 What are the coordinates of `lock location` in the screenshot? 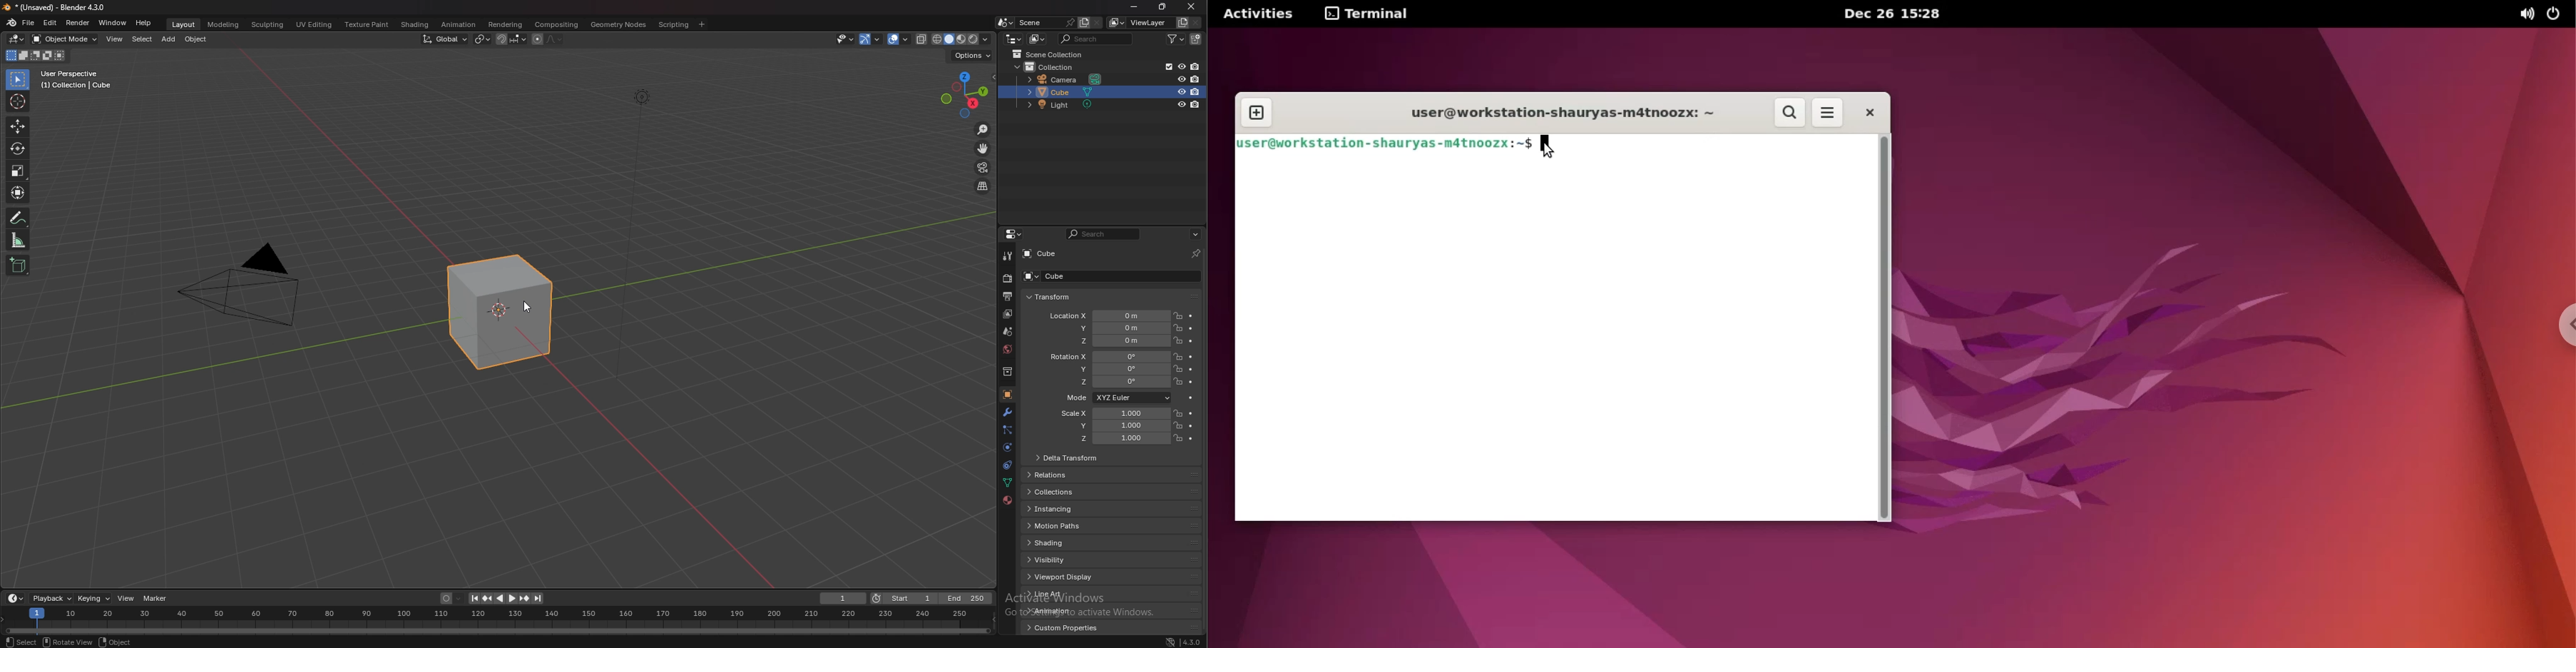 It's located at (1178, 437).